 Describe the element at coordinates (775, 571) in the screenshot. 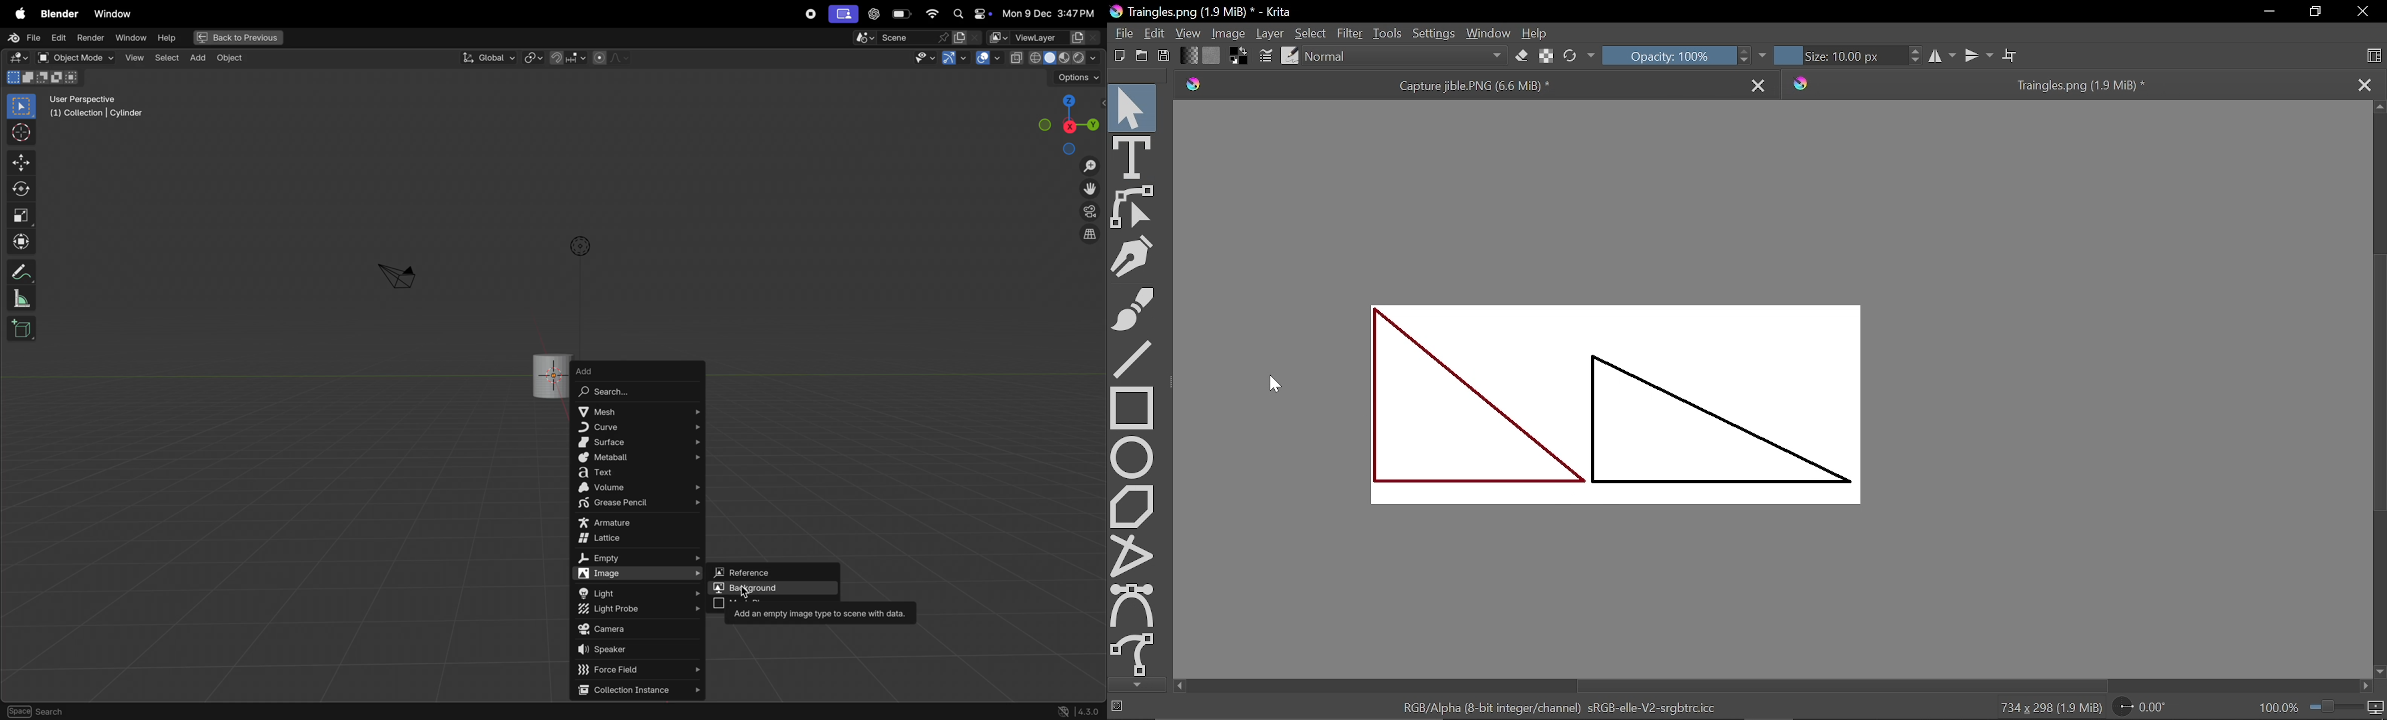

I see `refrence` at that location.